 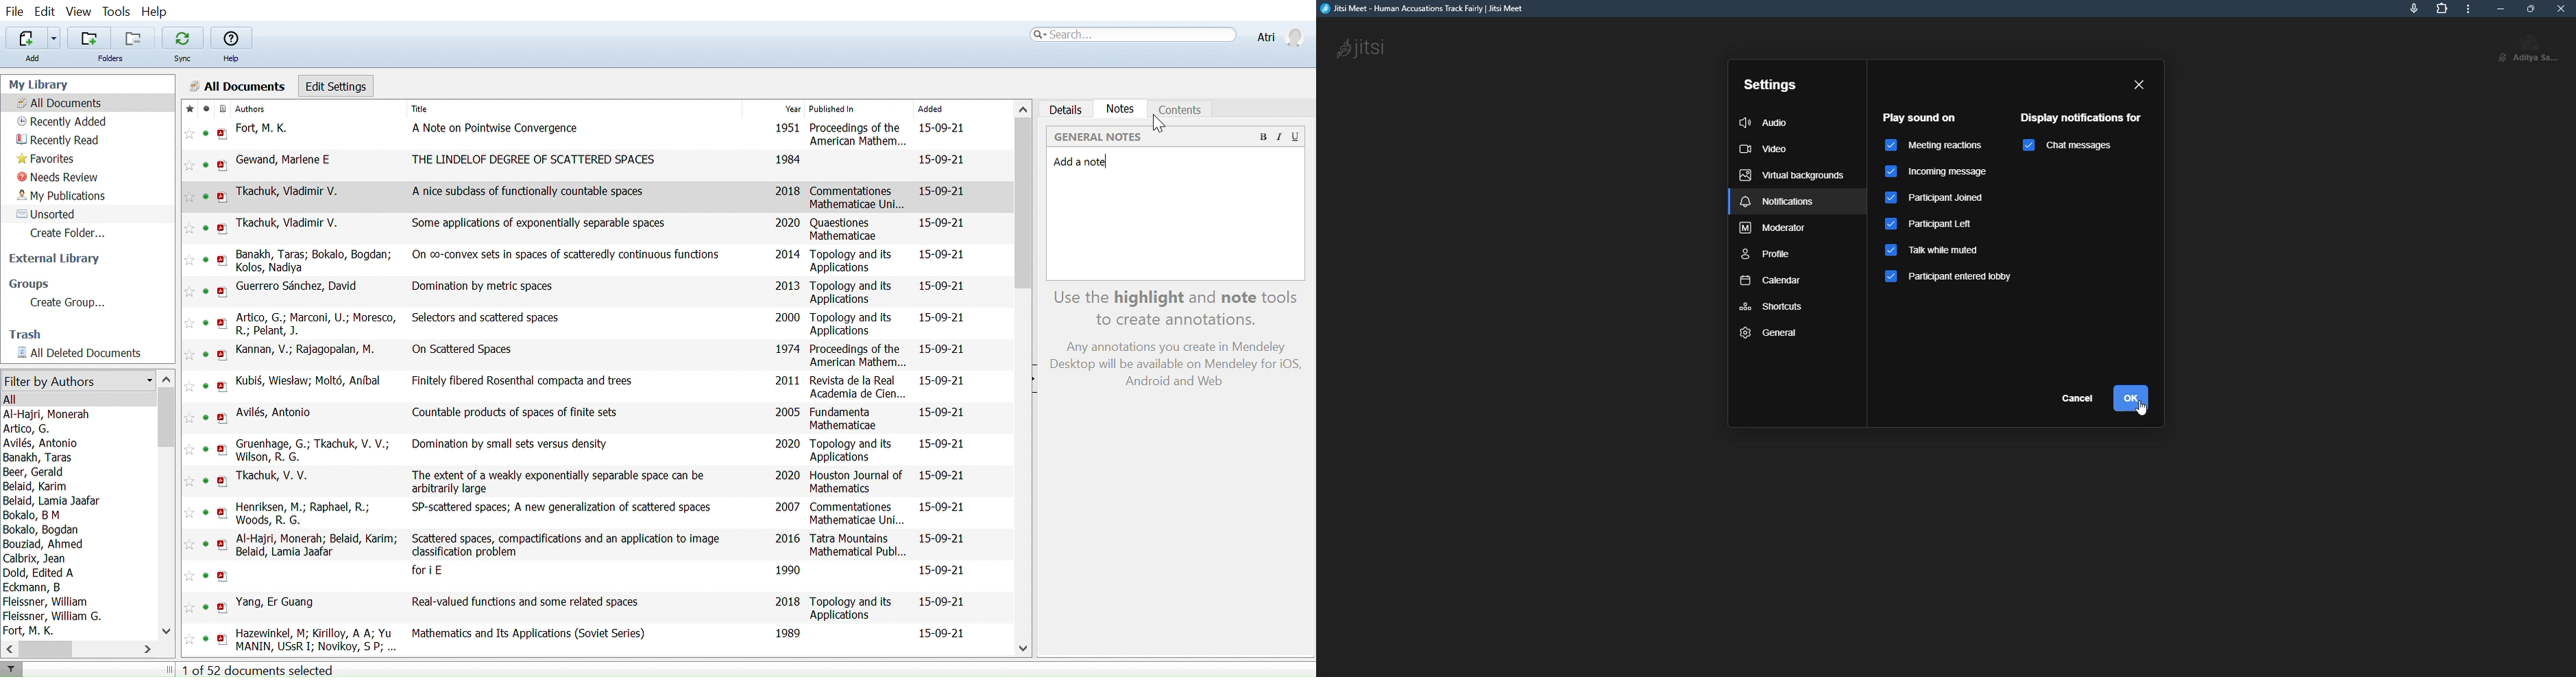 I want to click on 1989, so click(x=791, y=634).